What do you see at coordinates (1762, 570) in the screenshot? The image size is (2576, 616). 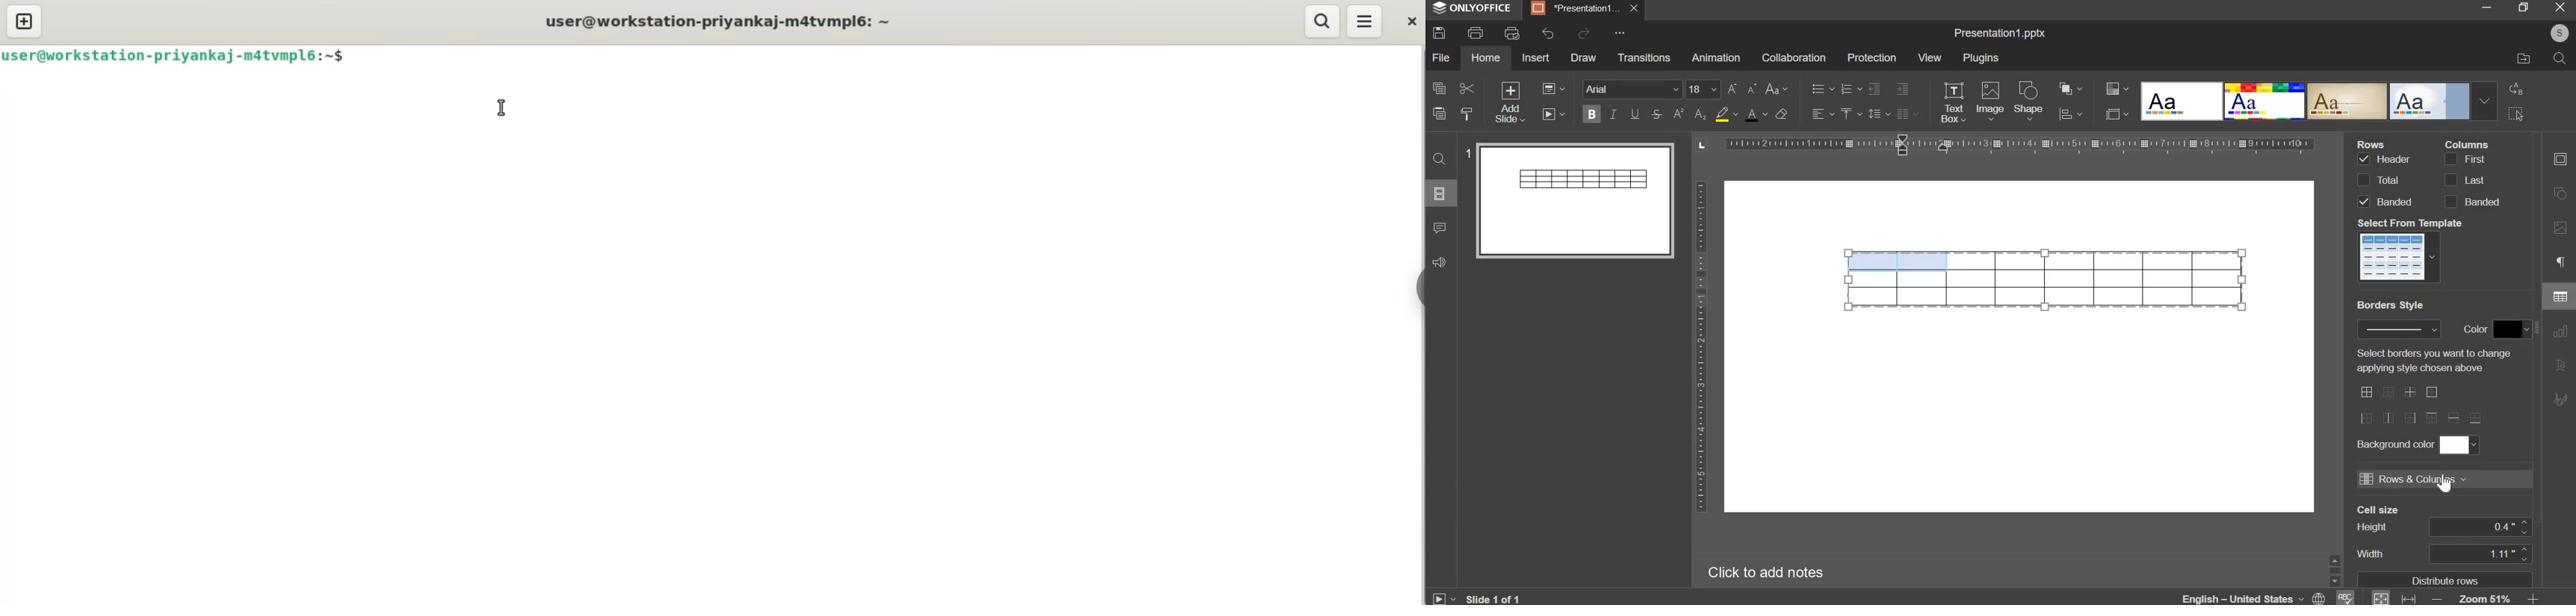 I see `Click to add notes` at bounding box center [1762, 570].